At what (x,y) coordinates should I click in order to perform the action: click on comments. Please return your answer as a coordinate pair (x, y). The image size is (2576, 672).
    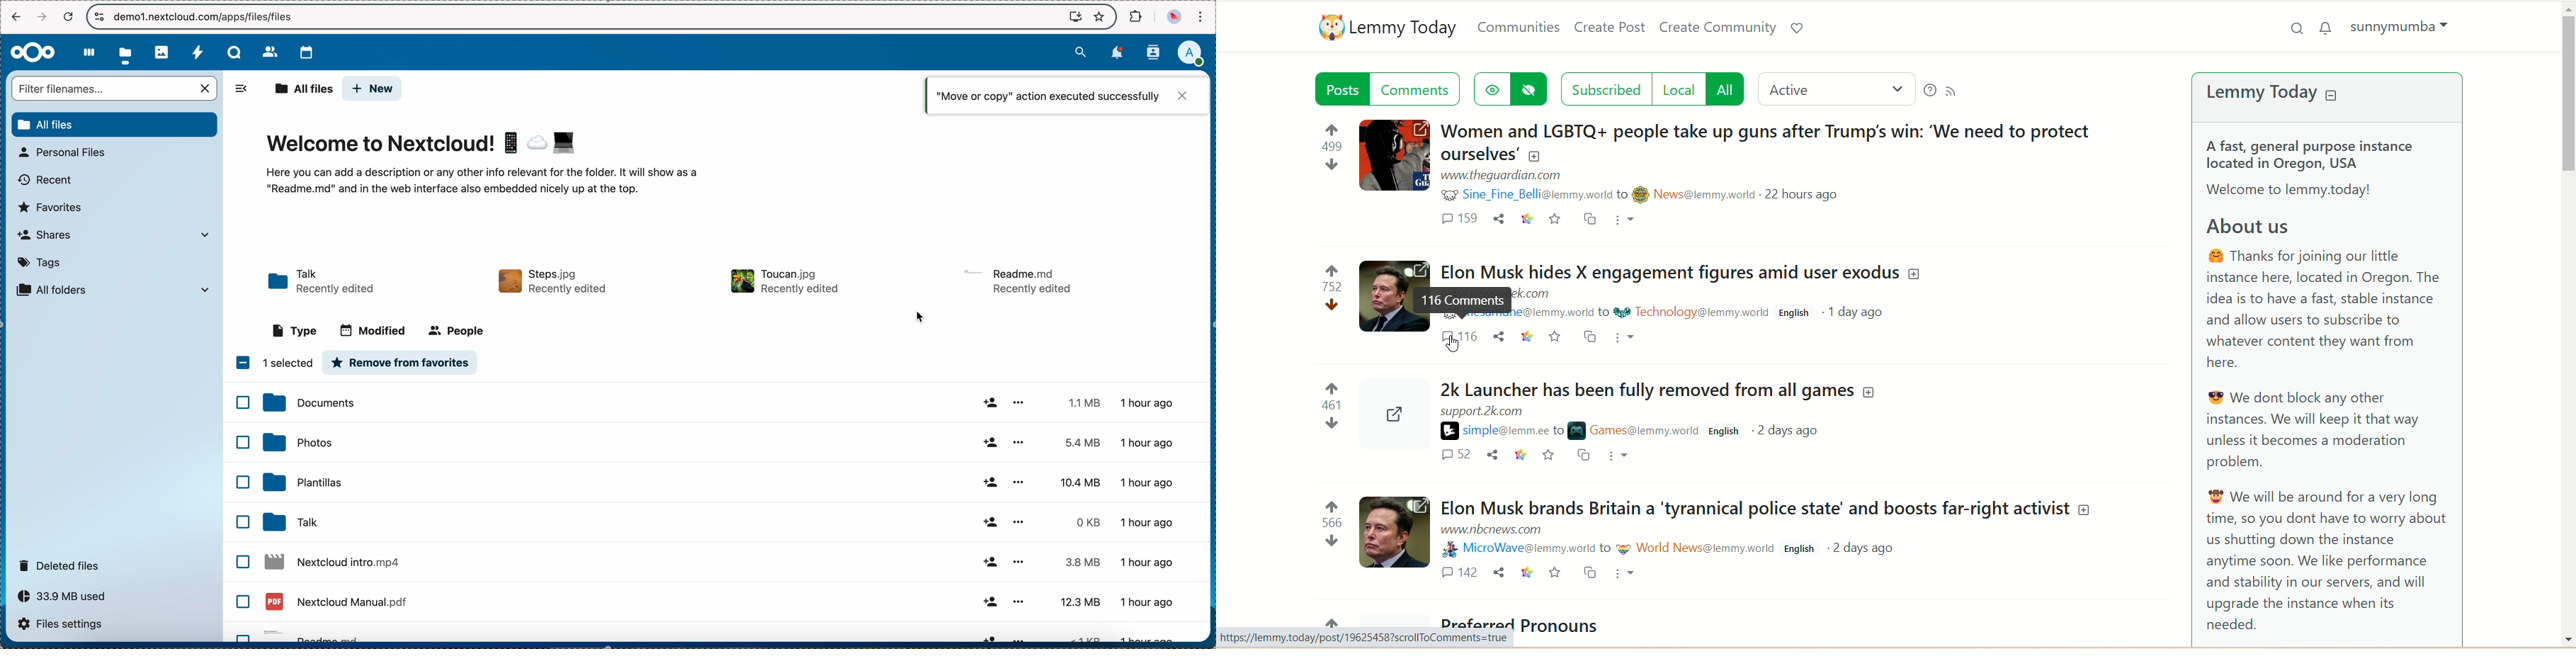
    Looking at the image, I should click on (1415, 89).